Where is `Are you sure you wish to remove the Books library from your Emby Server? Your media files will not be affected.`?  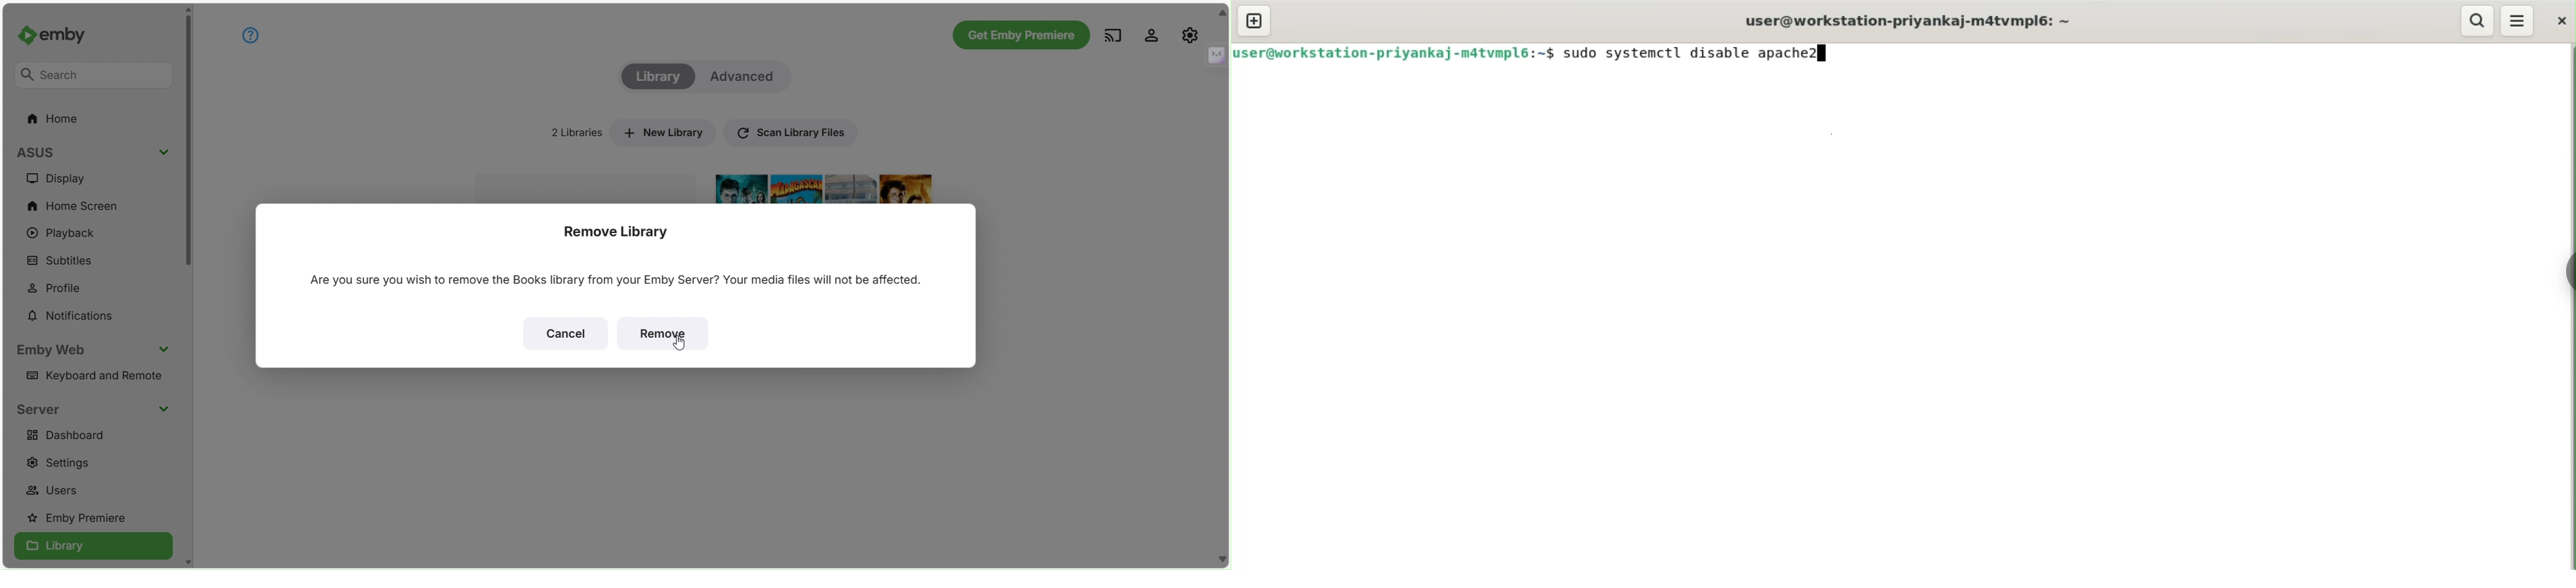
Are you sure you wish to remove the Books library from your Emby Server? Your media files will not be affected. is located at coordinates (611, 280).